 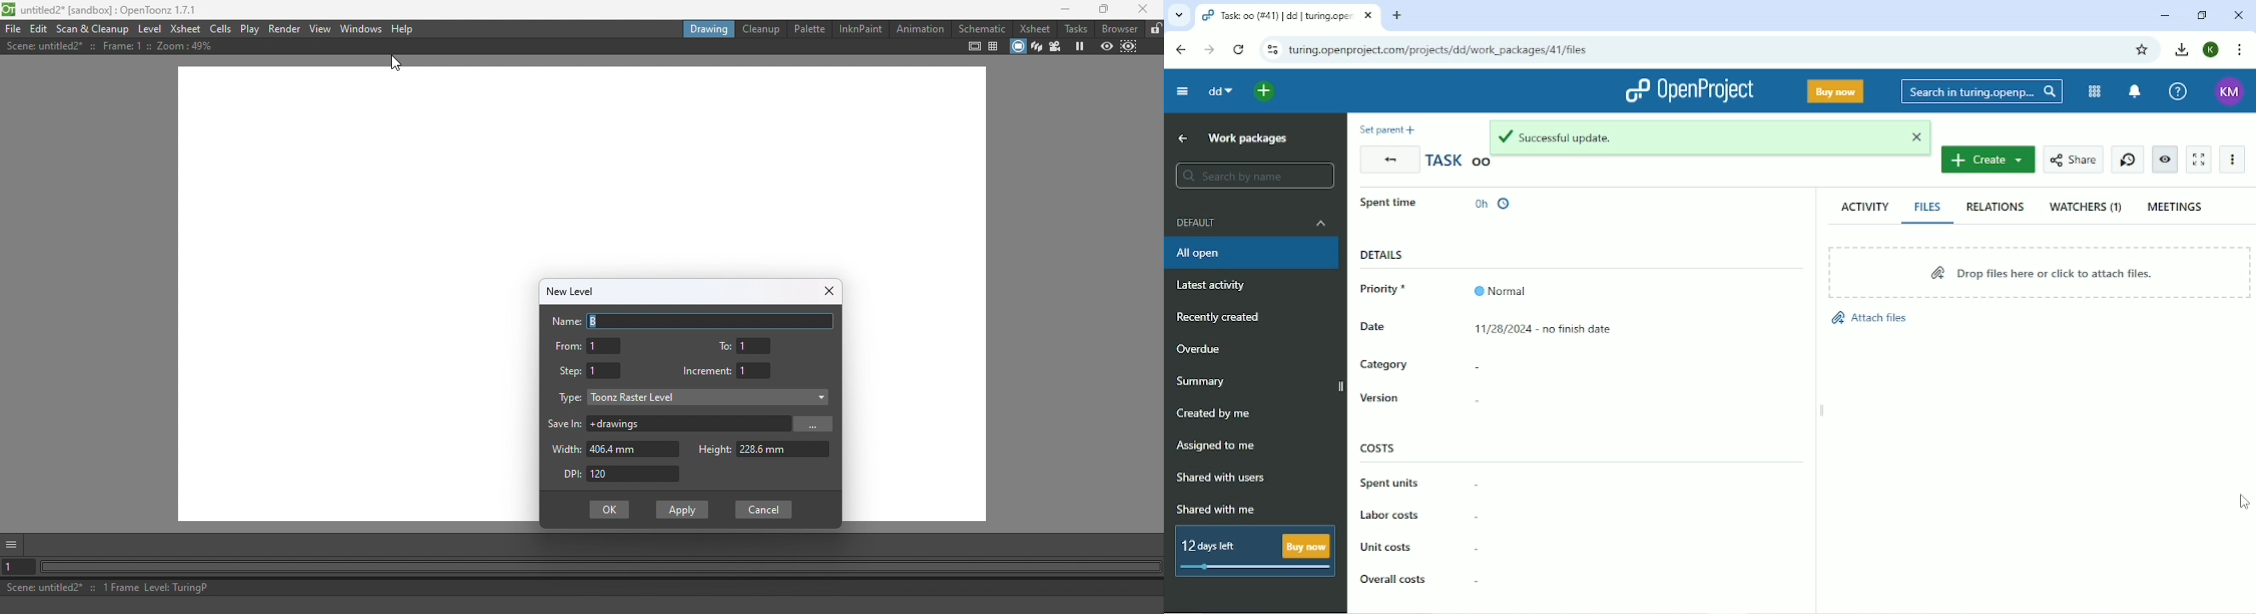 I want to click on Lock rooms tab, so click(x=1156, y=29).